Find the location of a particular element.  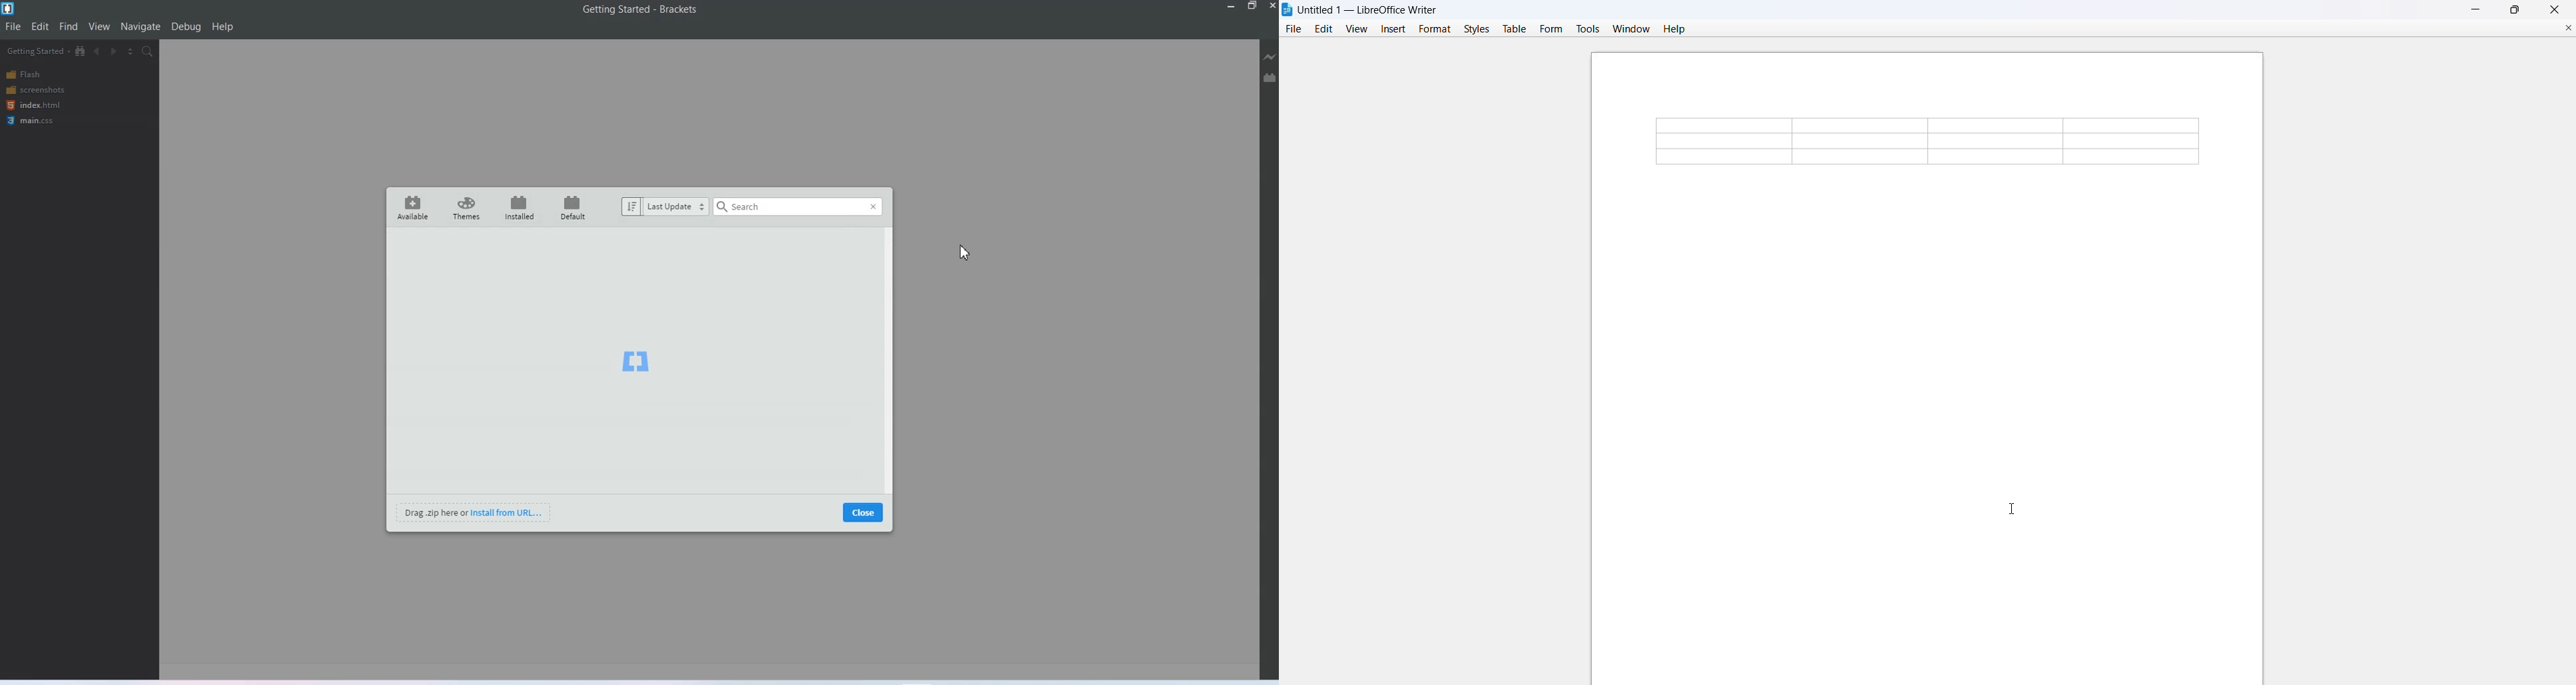

window is located at coordinates (1629, 28).